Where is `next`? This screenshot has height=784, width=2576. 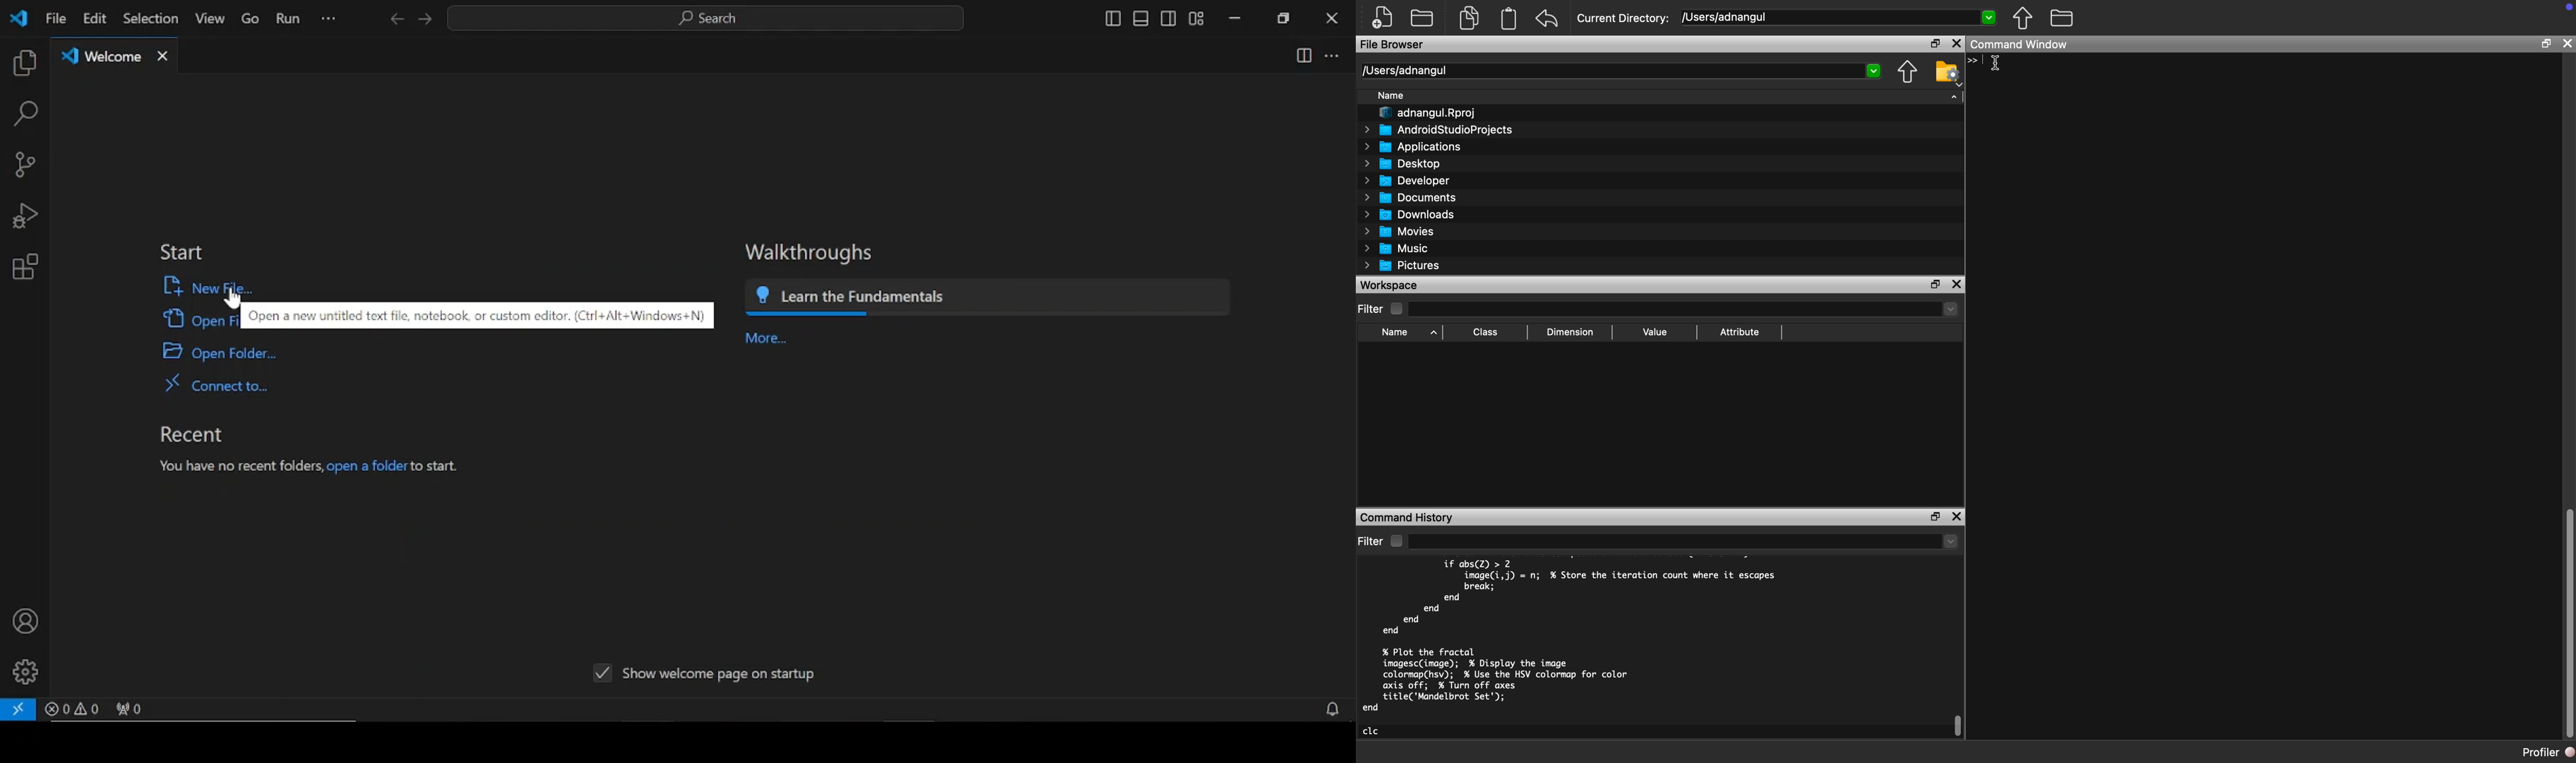
next is located at coordinates (424, 19).